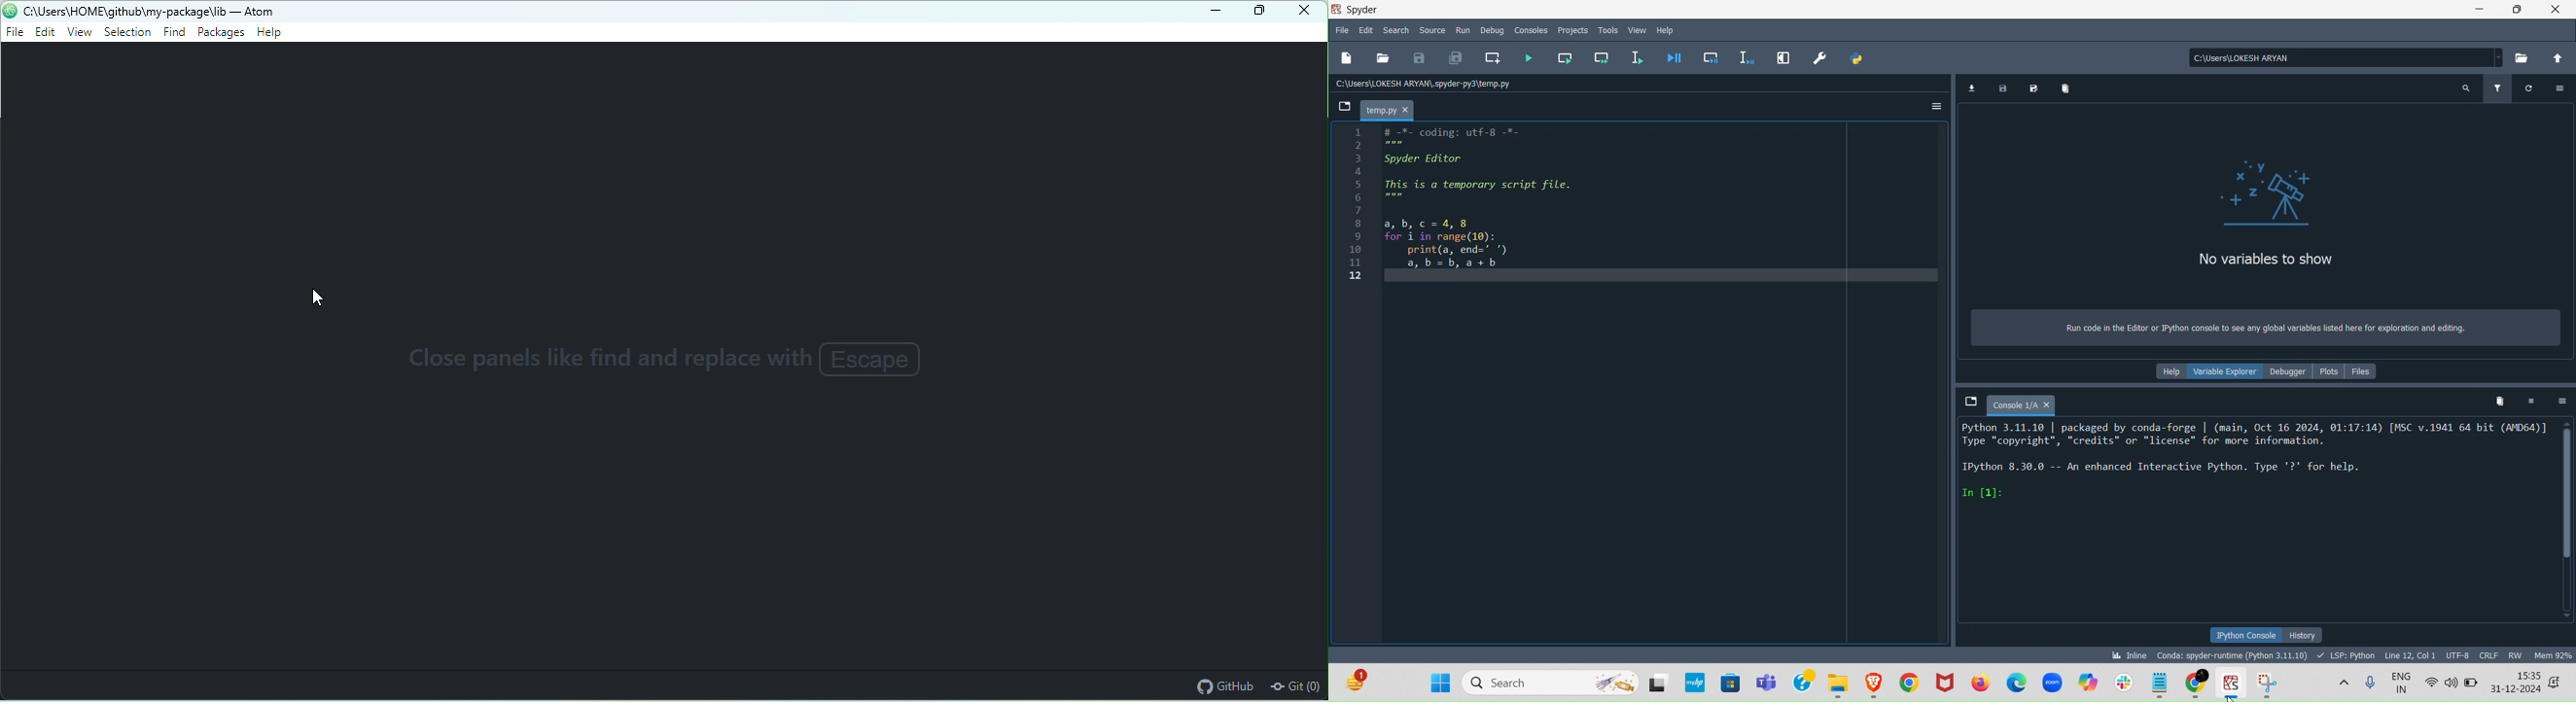  Describe the element at coordinates (1571, 28) in the screenshot. I see `Projects` at that location.